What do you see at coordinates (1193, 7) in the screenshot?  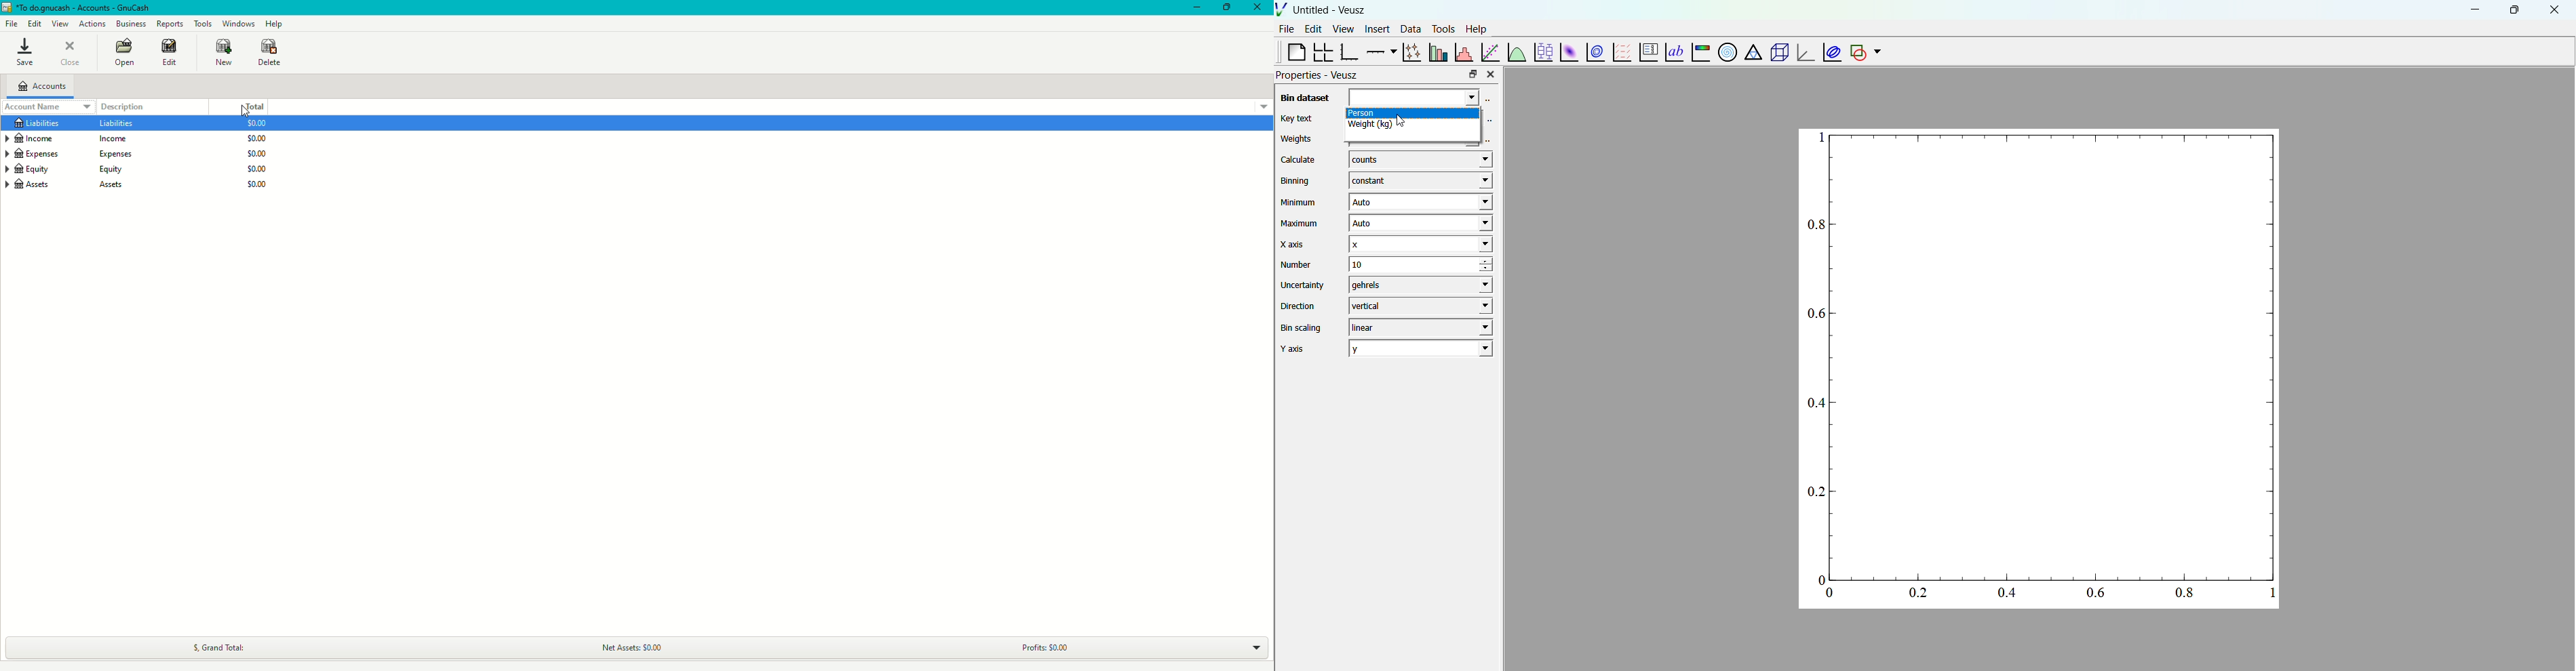 I see `Minimize` at bounding box center [1193, 7].